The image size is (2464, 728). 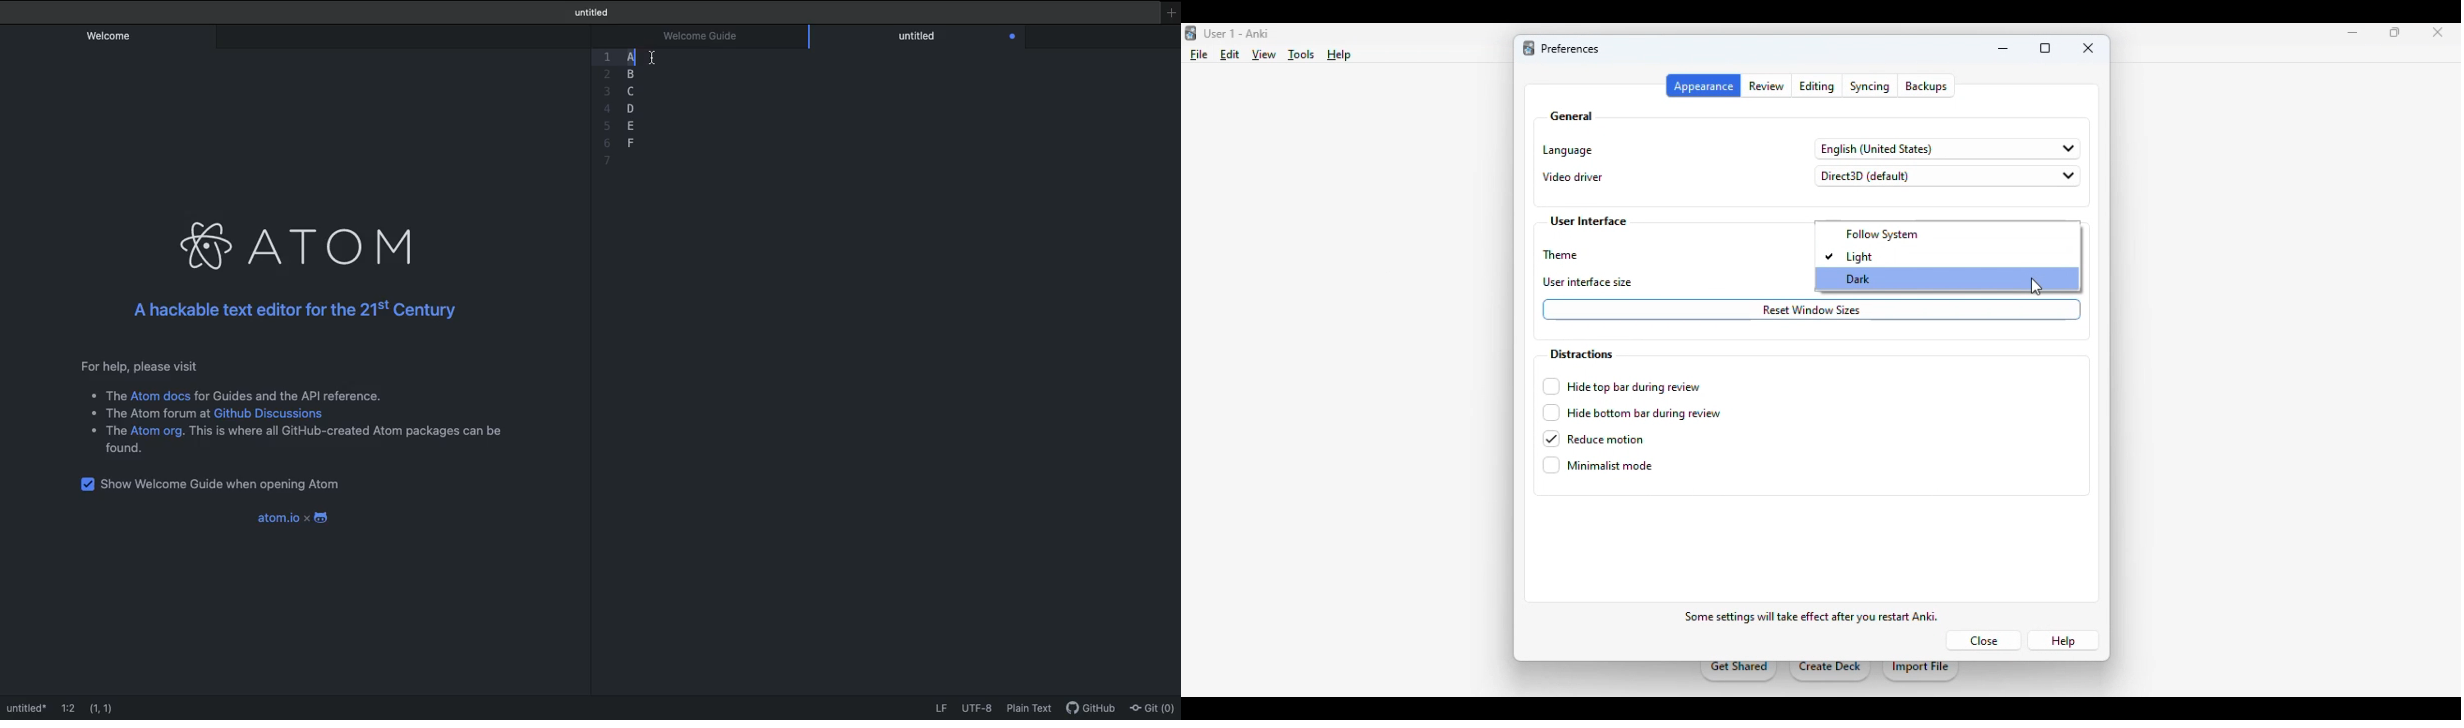 I want to click on general, so click(x=1571, y=116).